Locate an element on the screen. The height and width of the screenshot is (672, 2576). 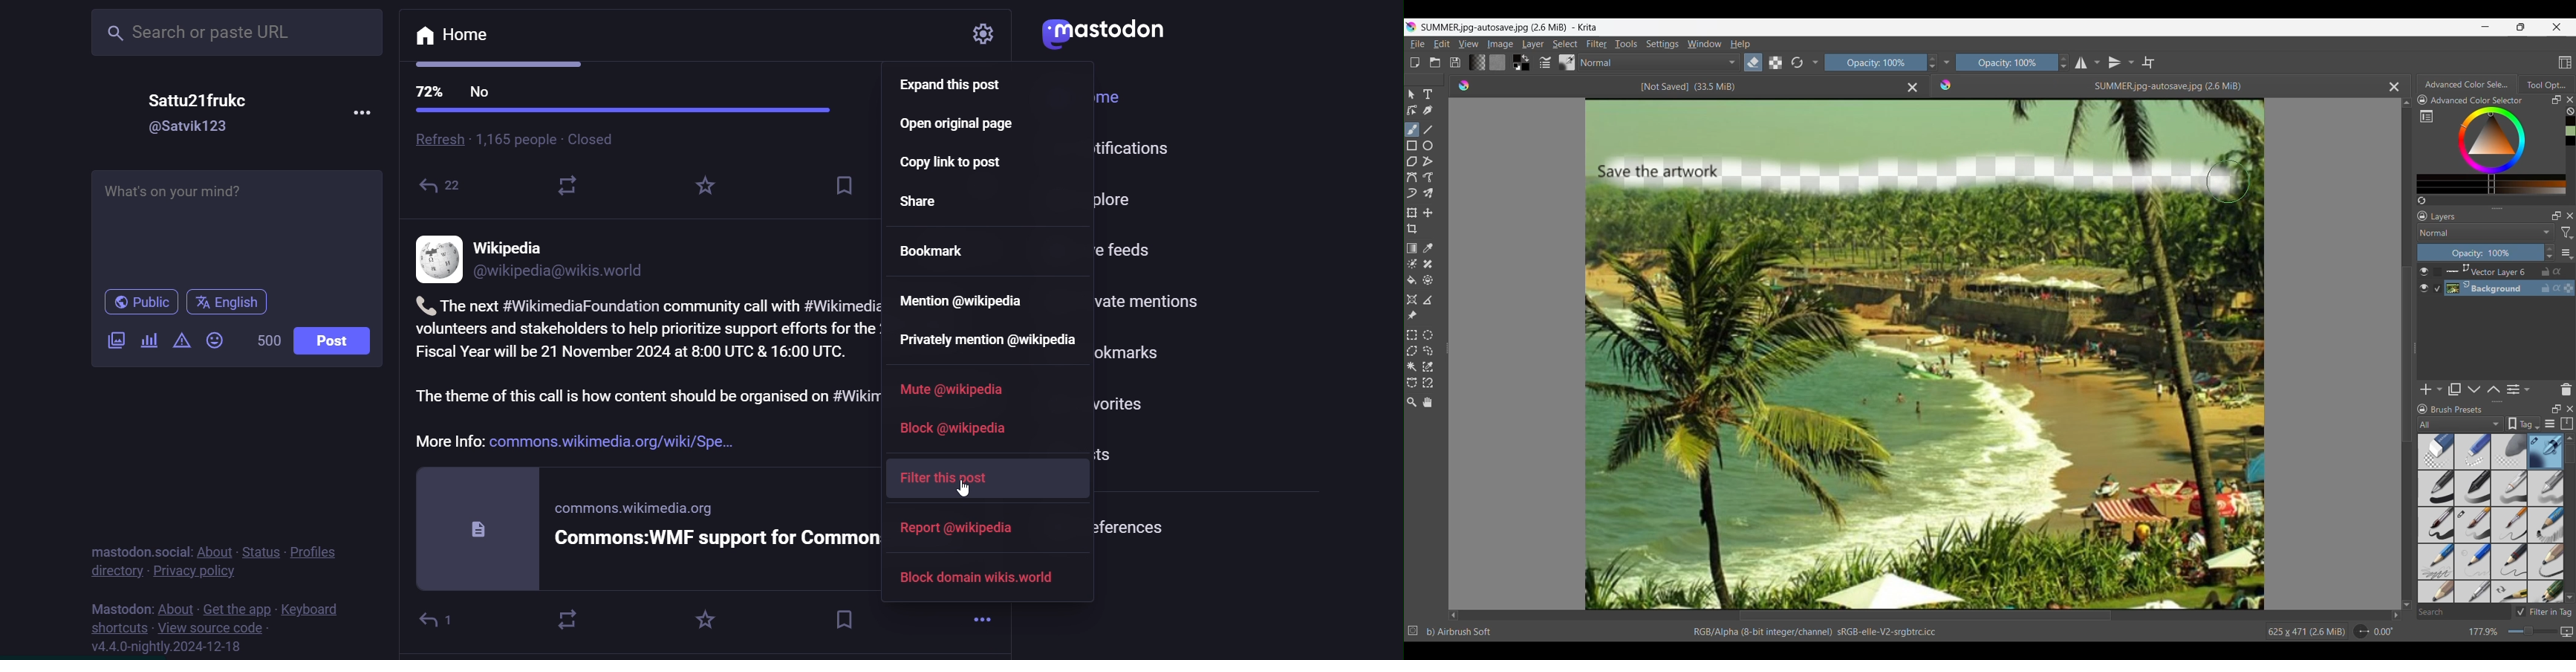
Close interface is located at coordinates (2557, 27).